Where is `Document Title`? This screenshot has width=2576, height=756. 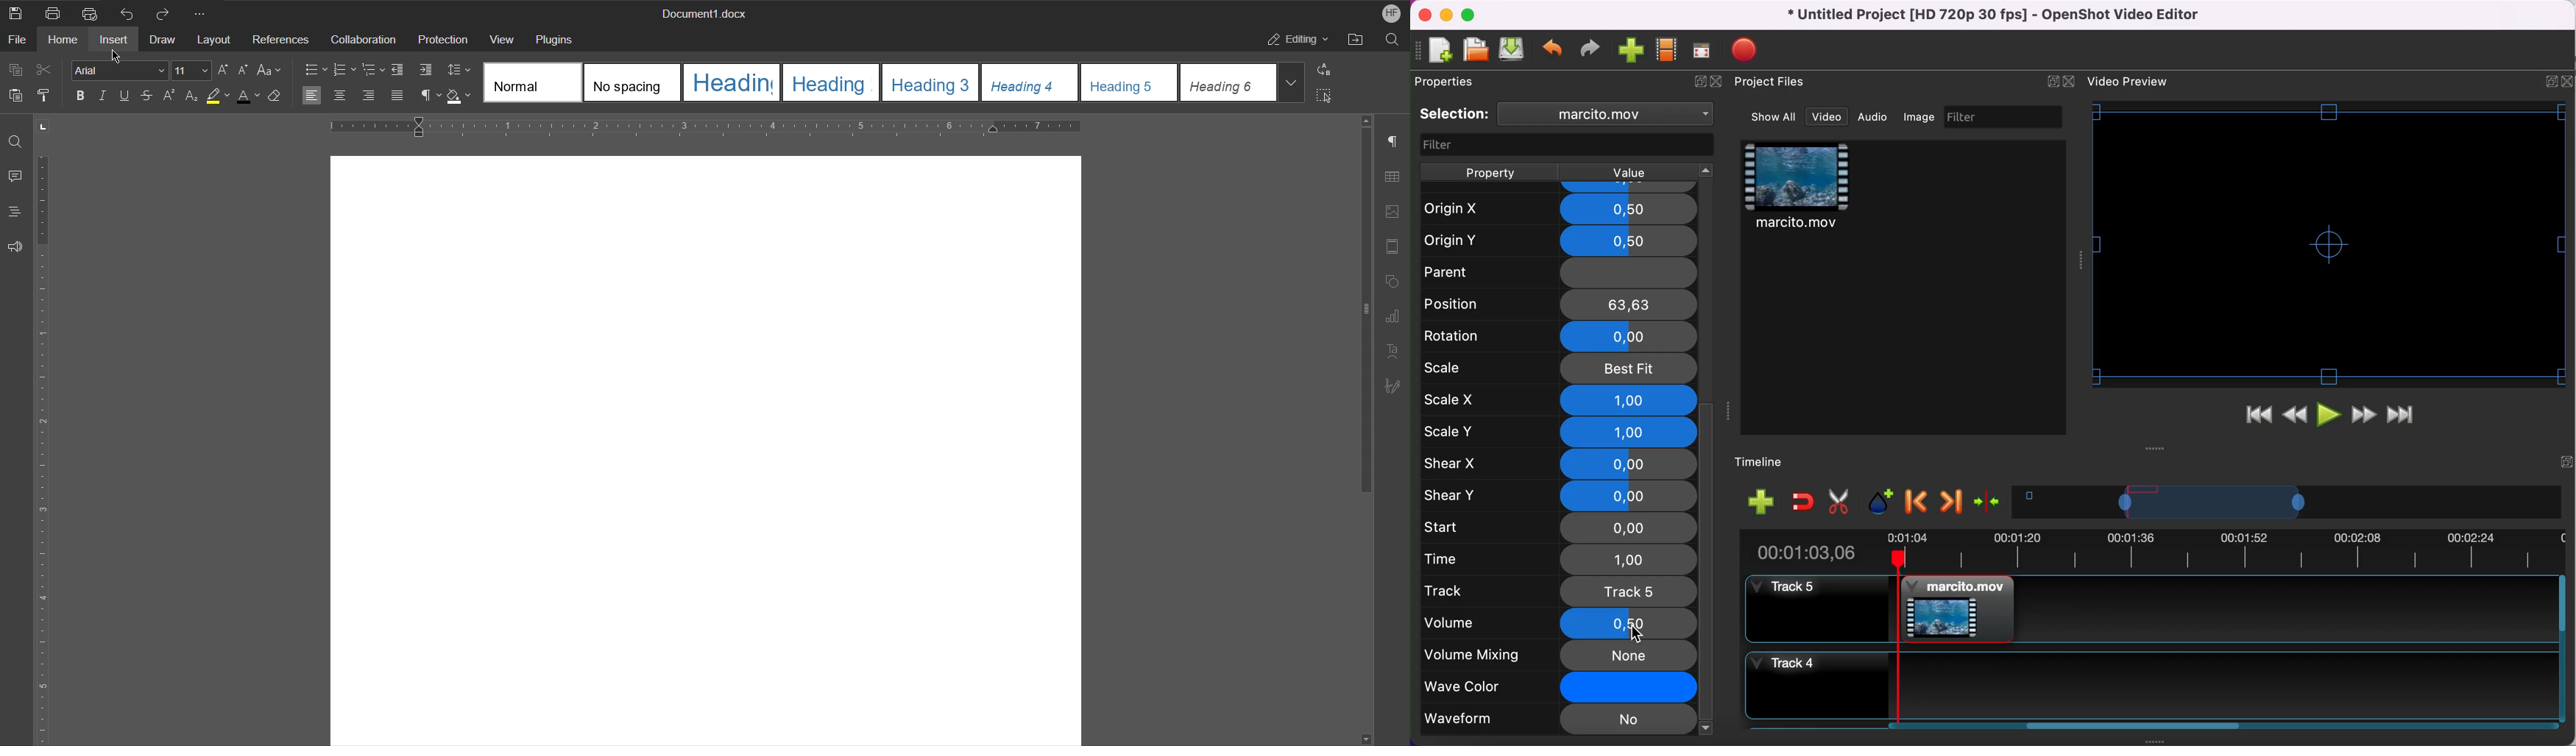 Document Title is located at coordinates (704, 12).